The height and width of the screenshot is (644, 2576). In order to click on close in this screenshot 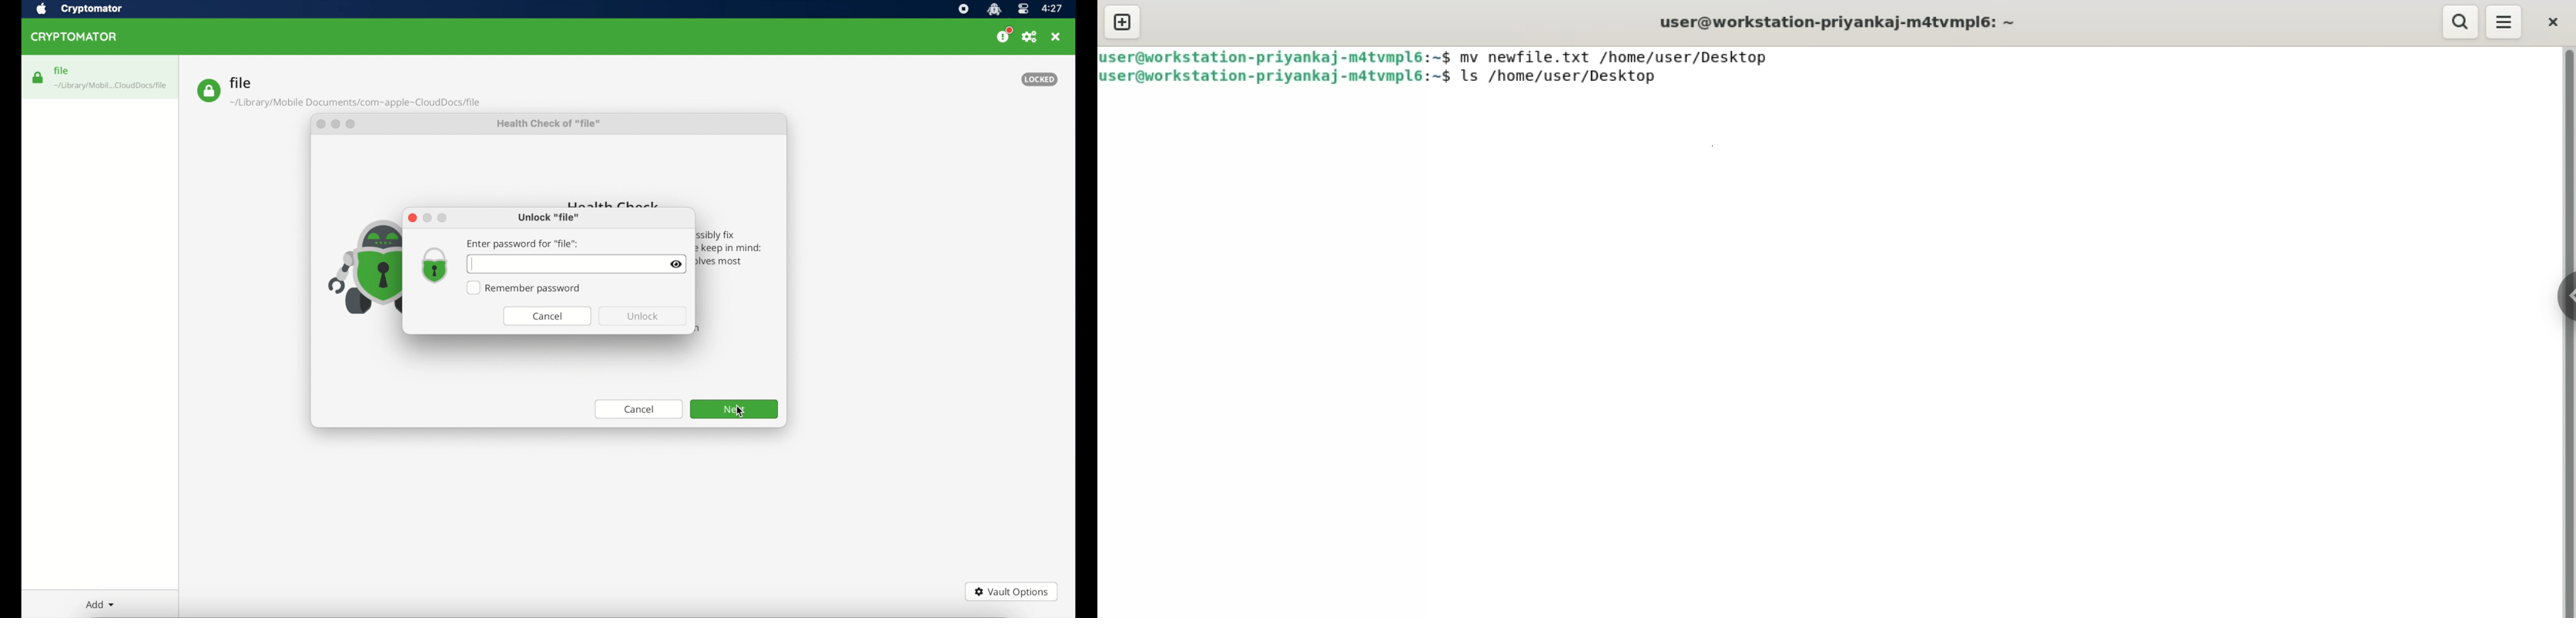, I will do `click(320, 126)`.